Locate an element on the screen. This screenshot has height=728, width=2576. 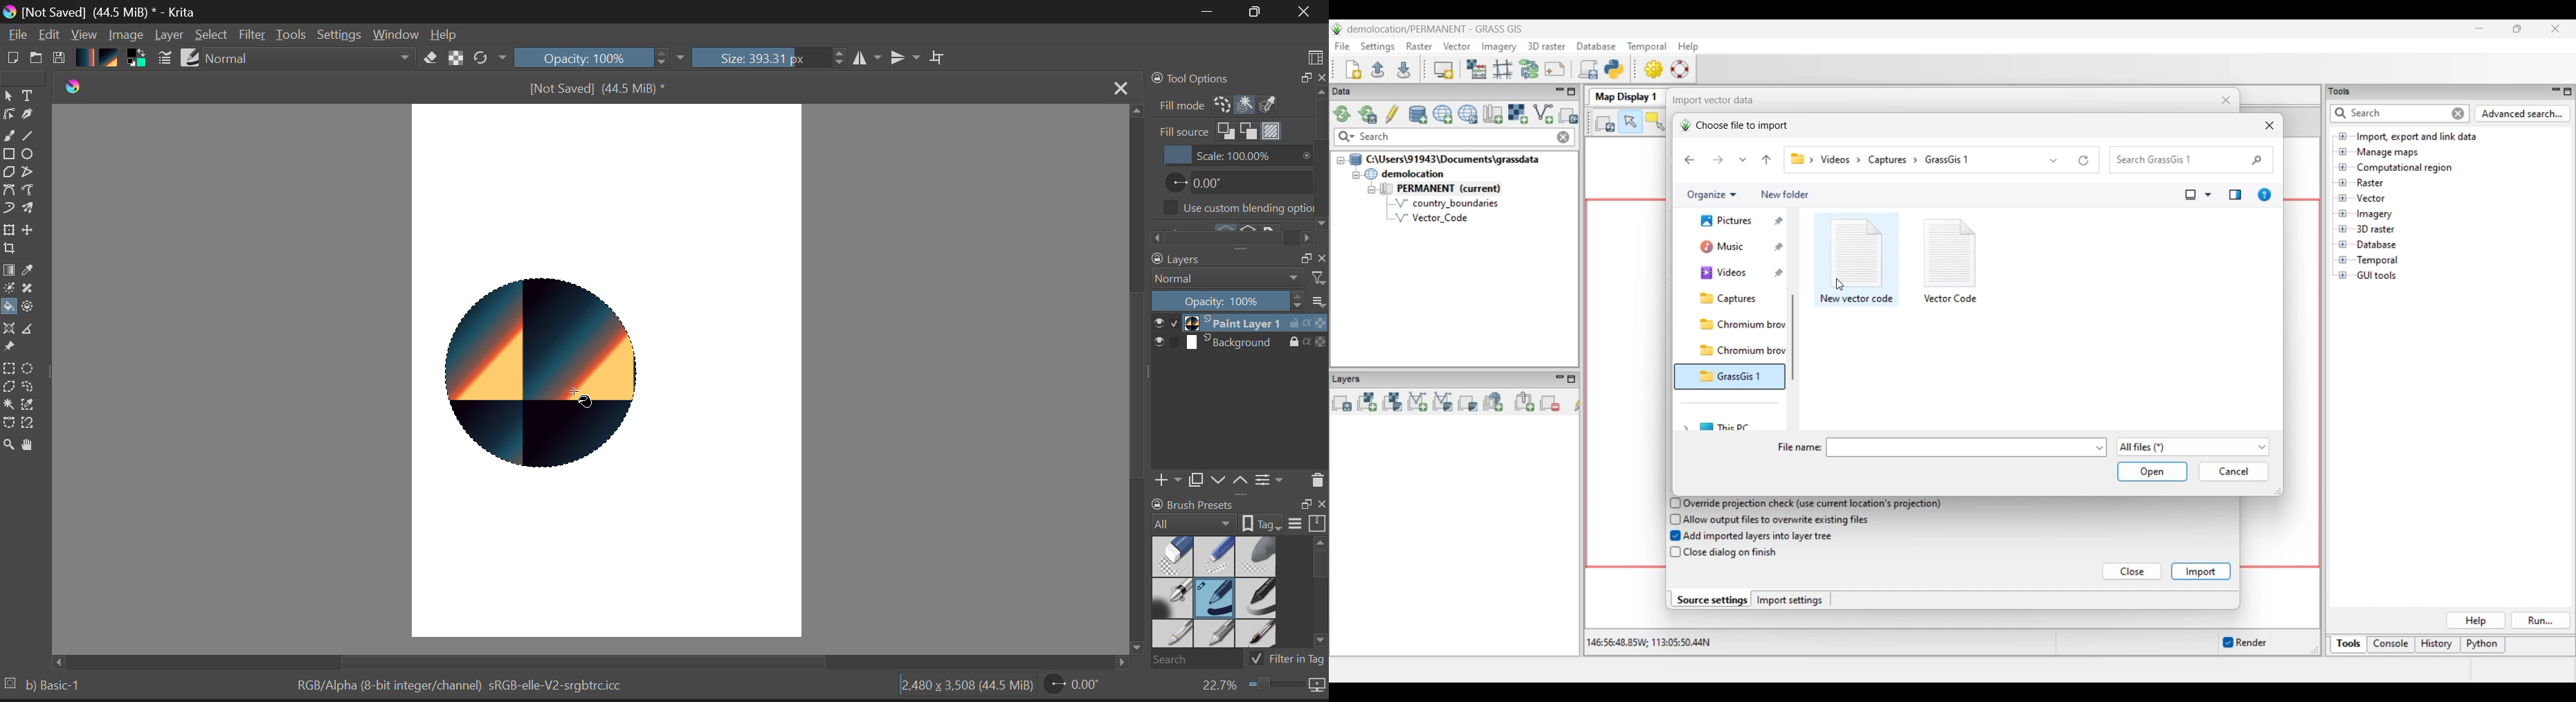
Opacity is located at coordinates (601, 59).